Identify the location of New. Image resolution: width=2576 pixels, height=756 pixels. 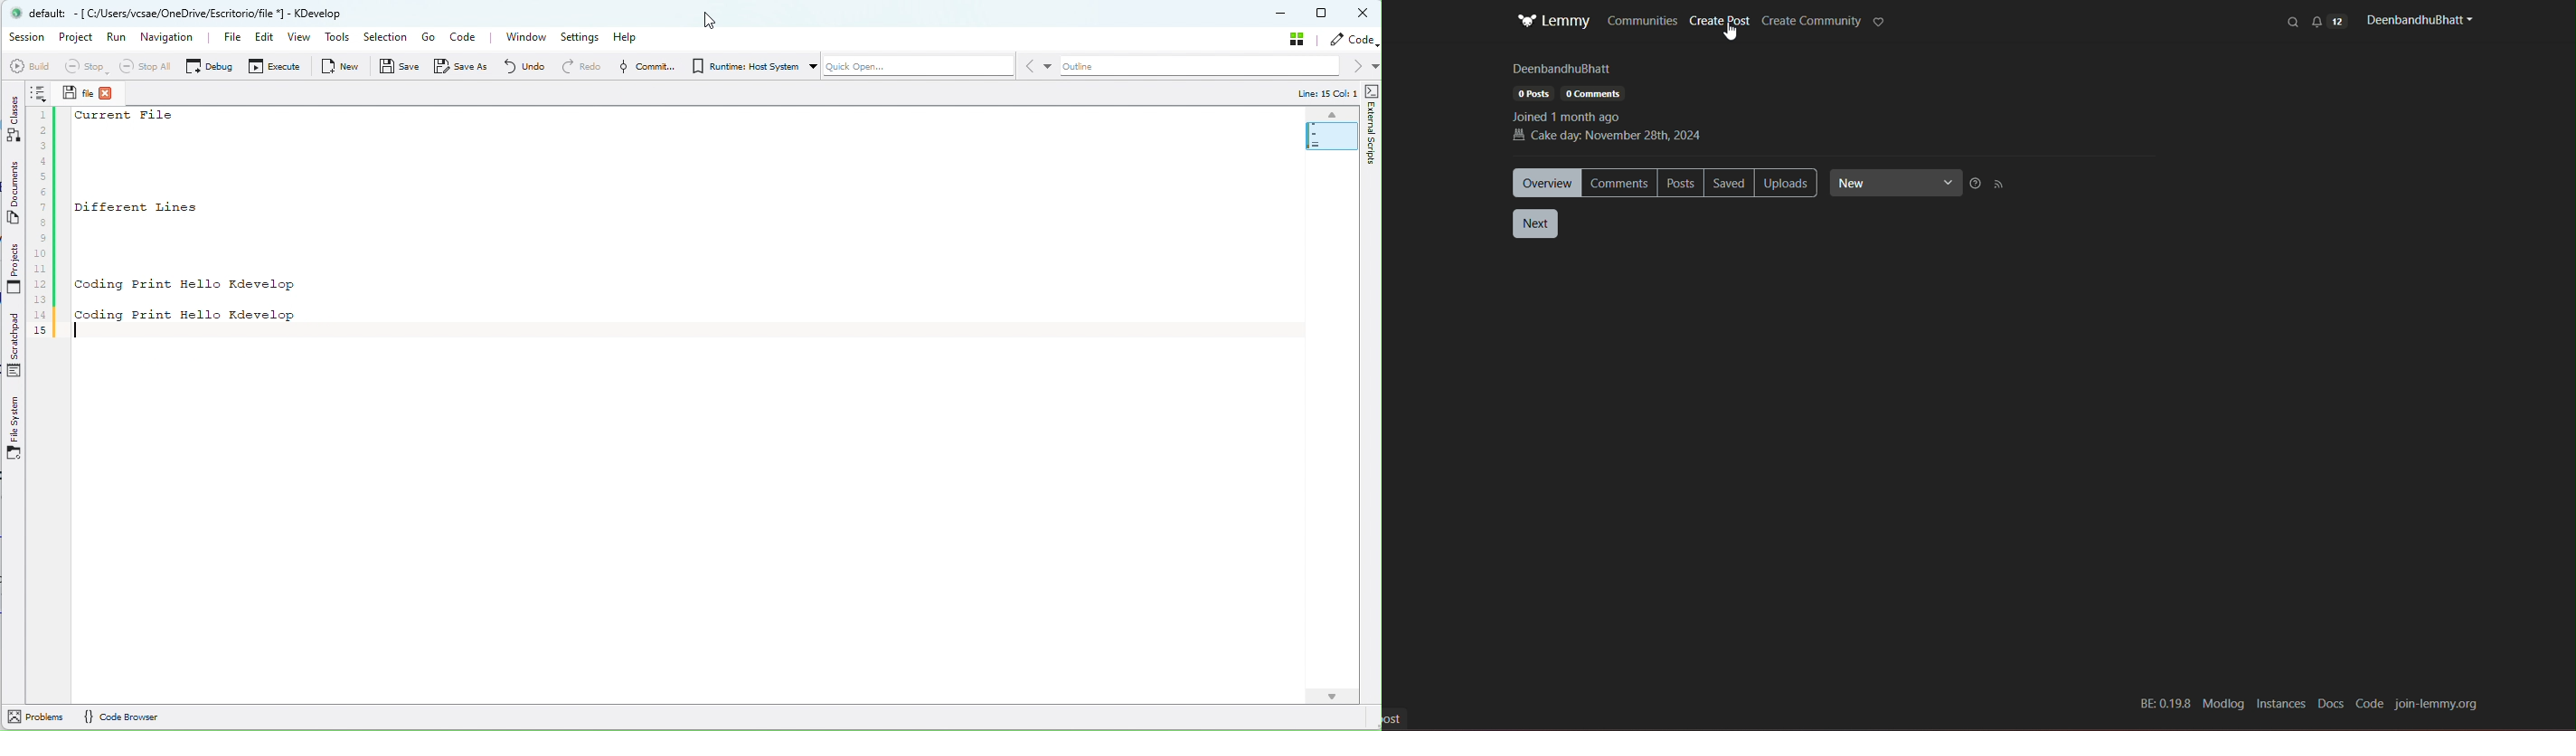
(1898, 182).